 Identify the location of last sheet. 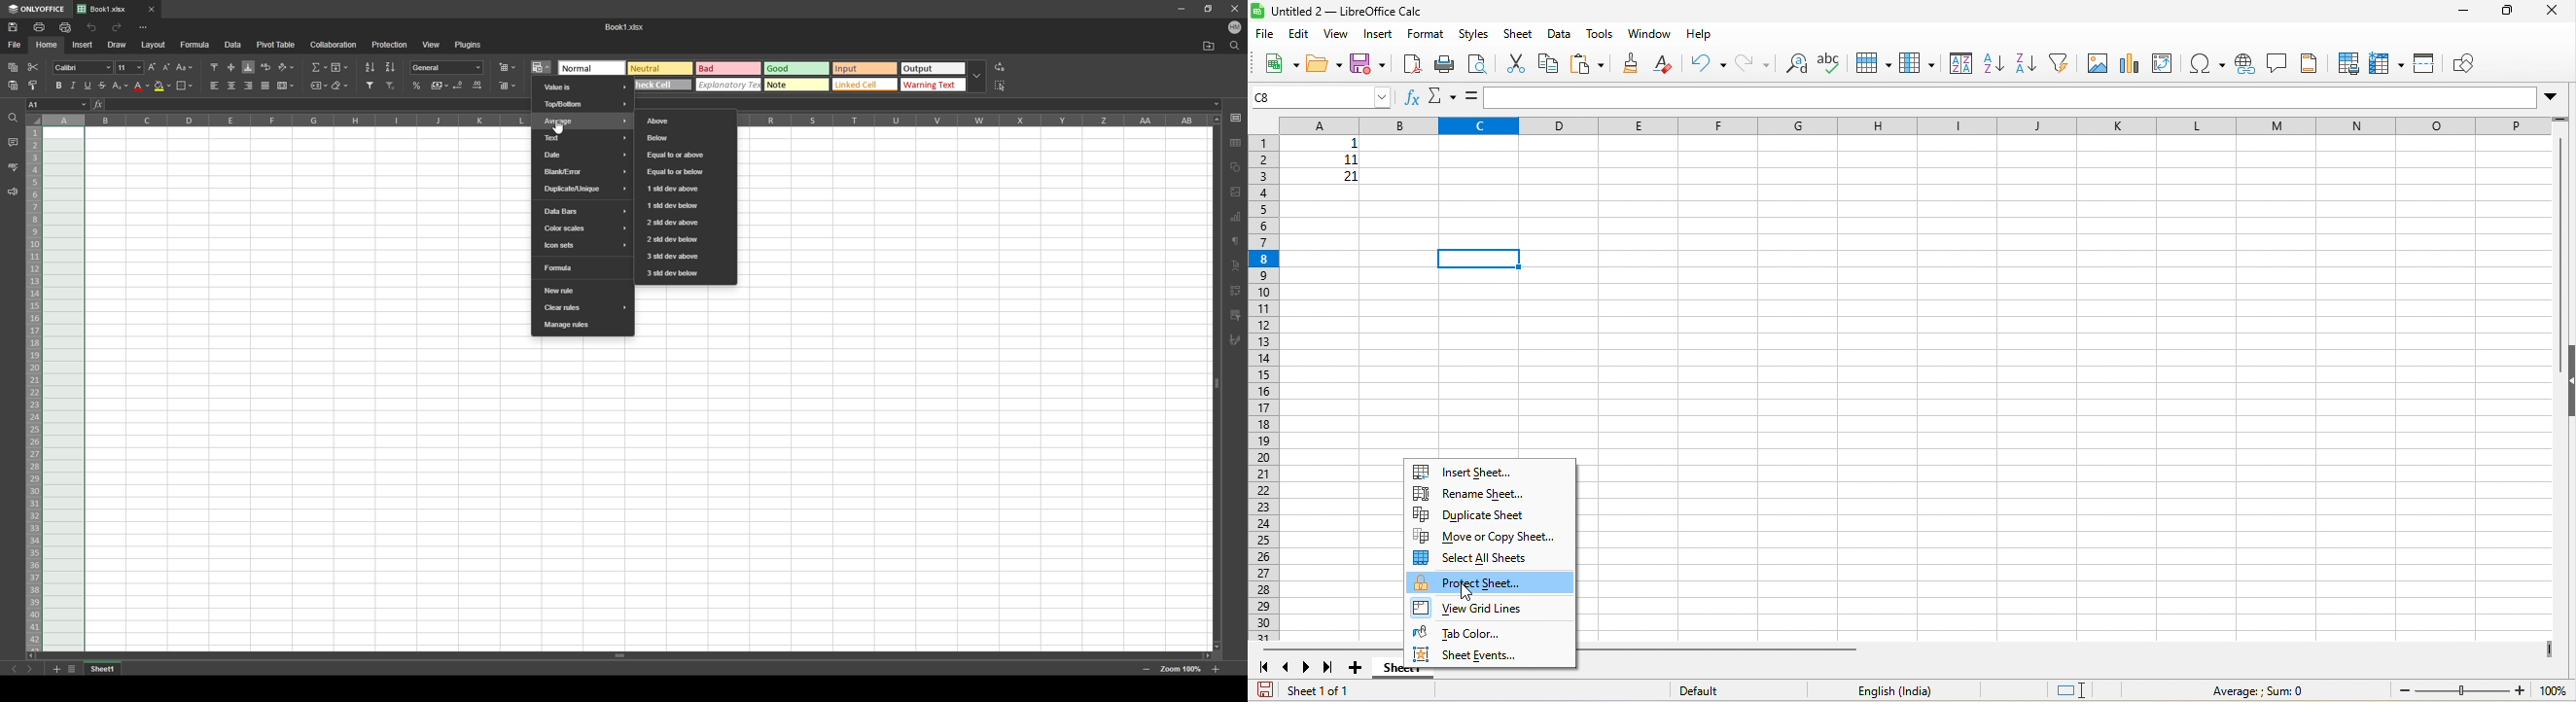
(1330, 667).